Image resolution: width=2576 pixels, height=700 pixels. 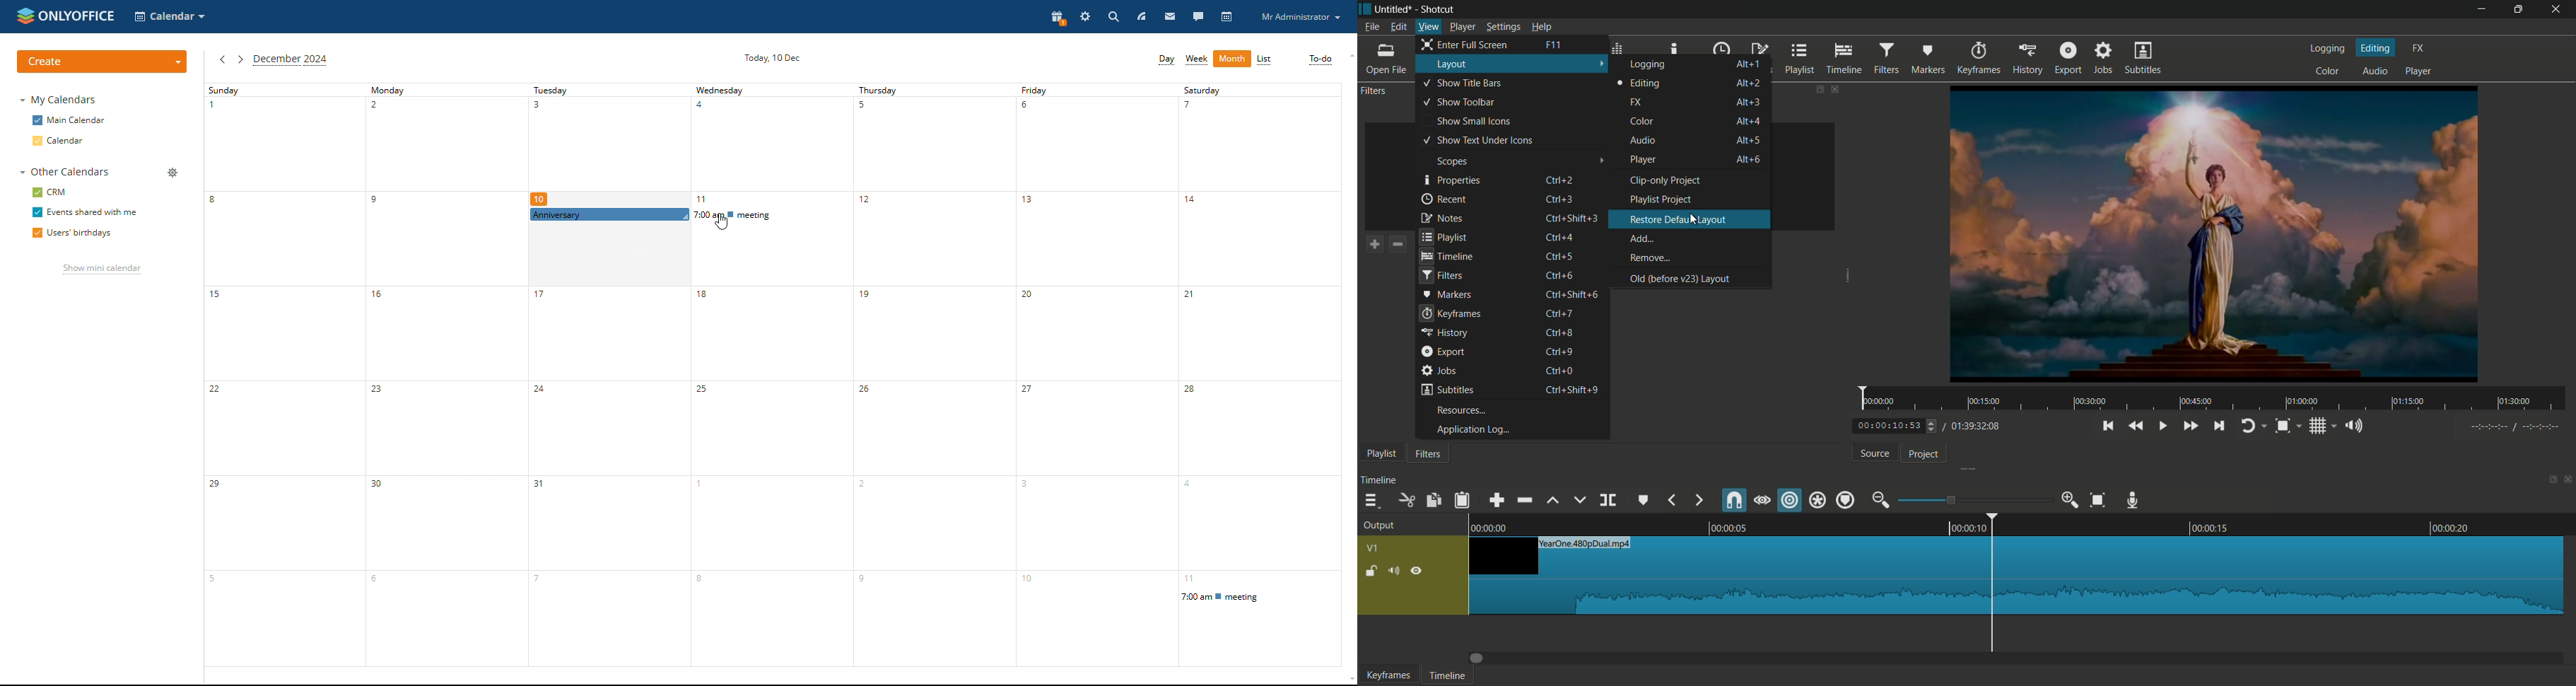 What do you see at coordinates (1846, 499) in the screenshot?
I see `ripple markers` at bounding box center [1846, 499].